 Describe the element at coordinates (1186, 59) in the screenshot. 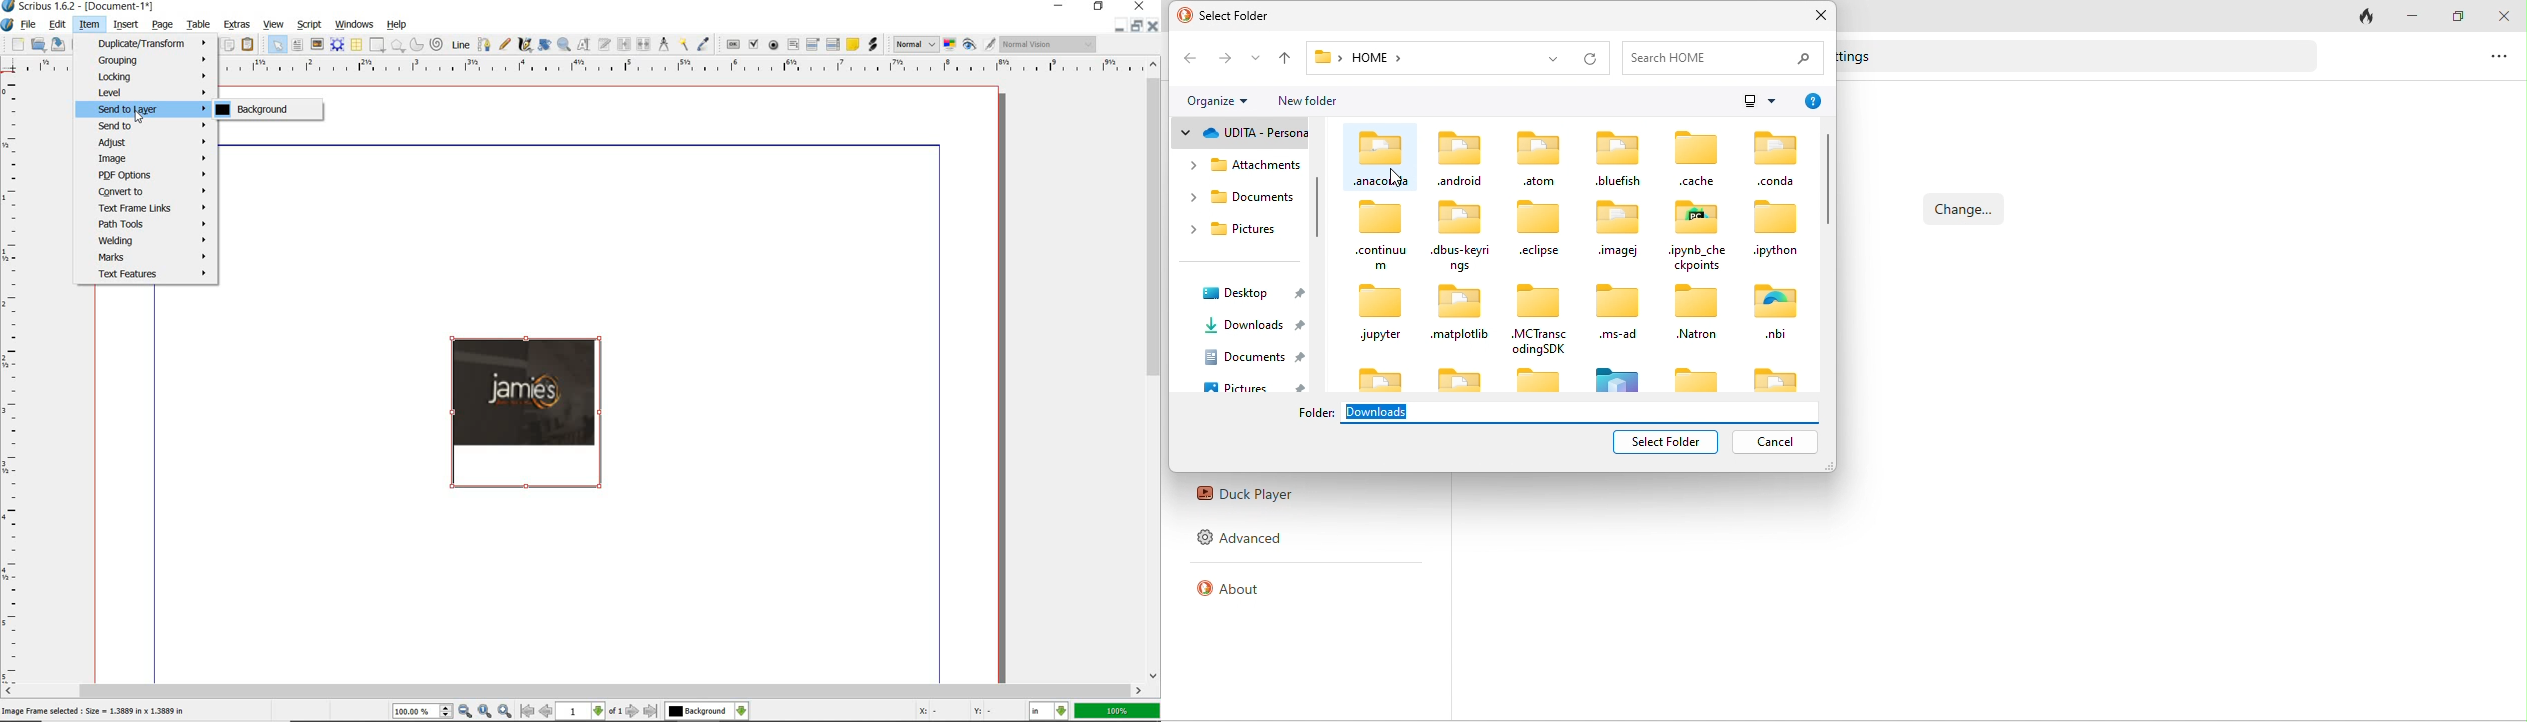

I see `back` at that location.